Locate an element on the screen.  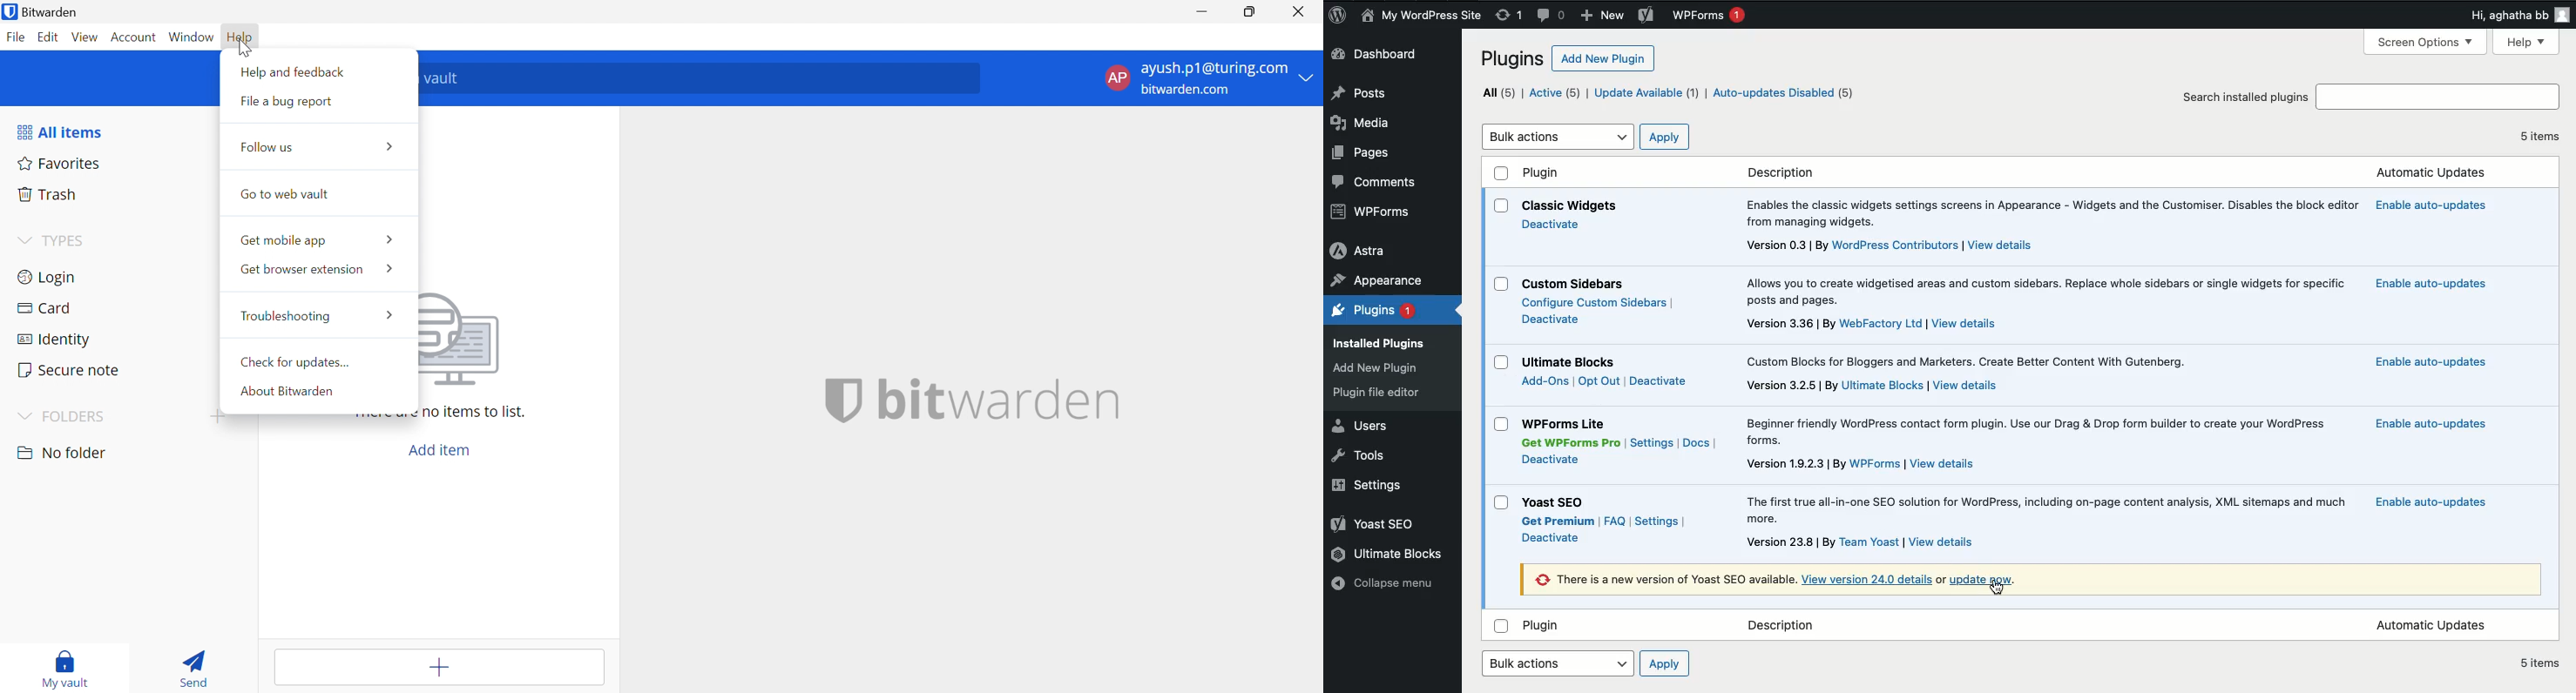
cursor is located at coordinates (1996, 589).